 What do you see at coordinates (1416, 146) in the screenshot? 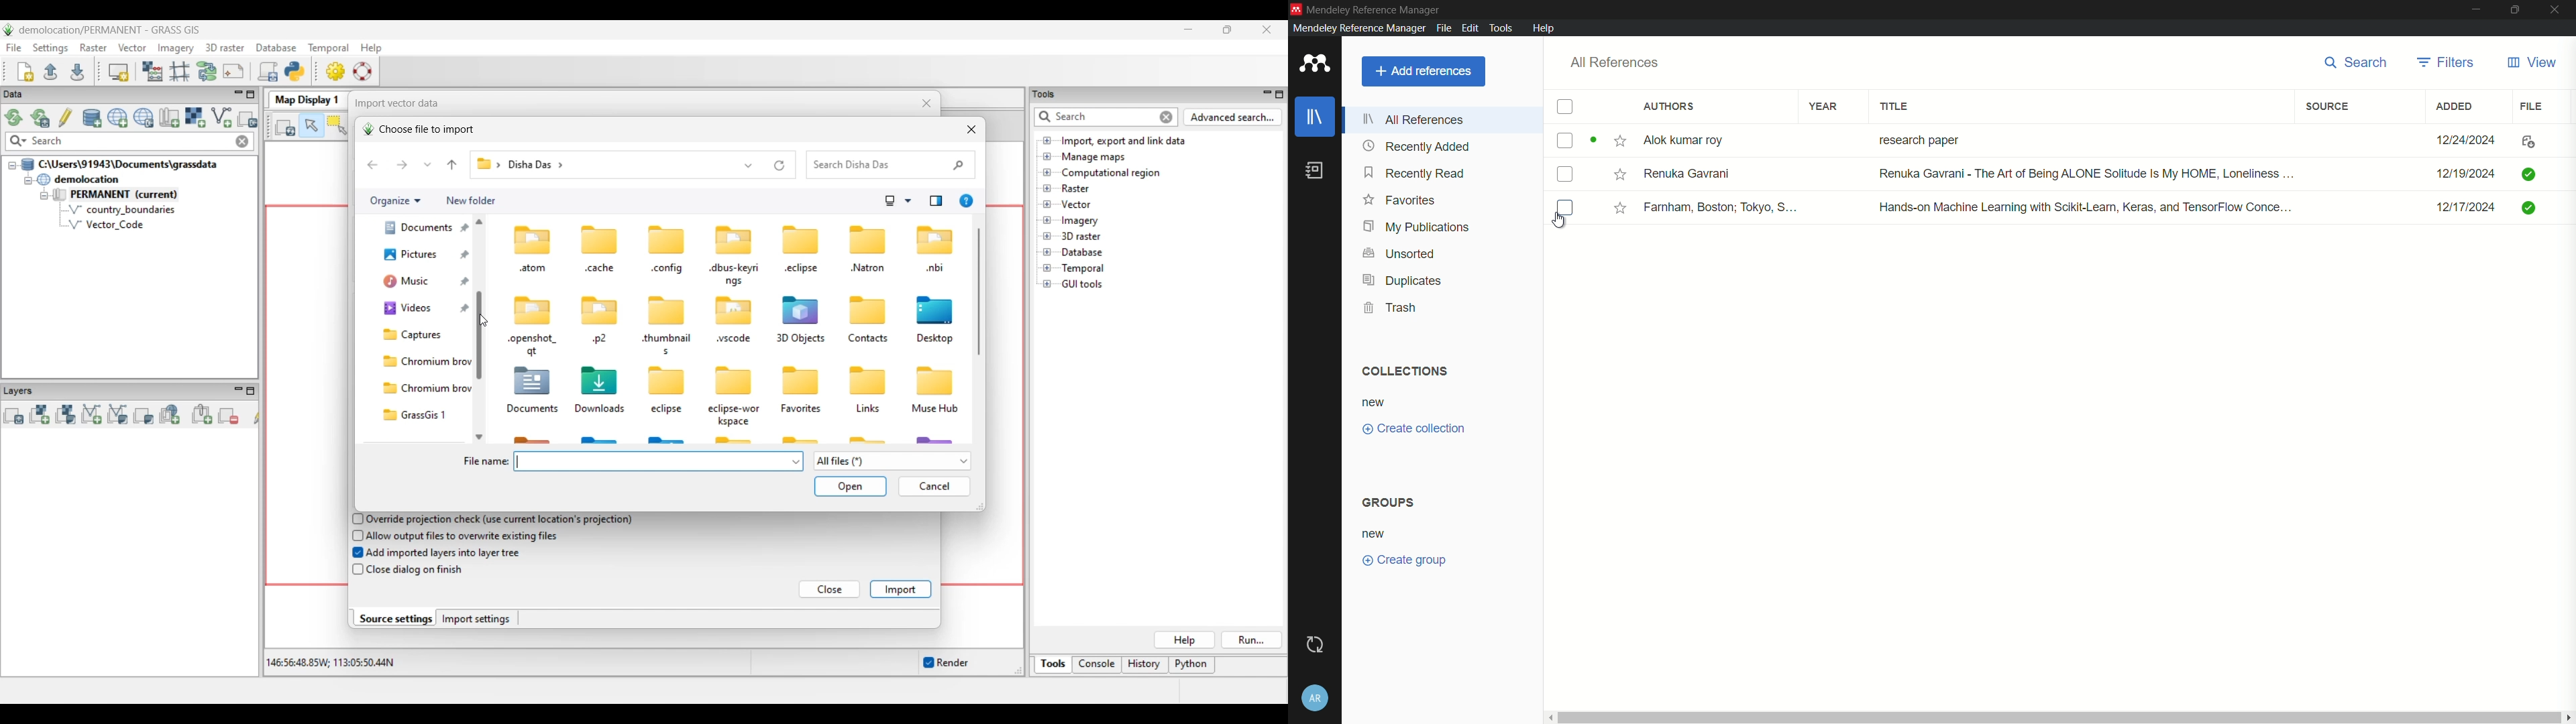
I see `recently added` at bounding box center [1416, 146].